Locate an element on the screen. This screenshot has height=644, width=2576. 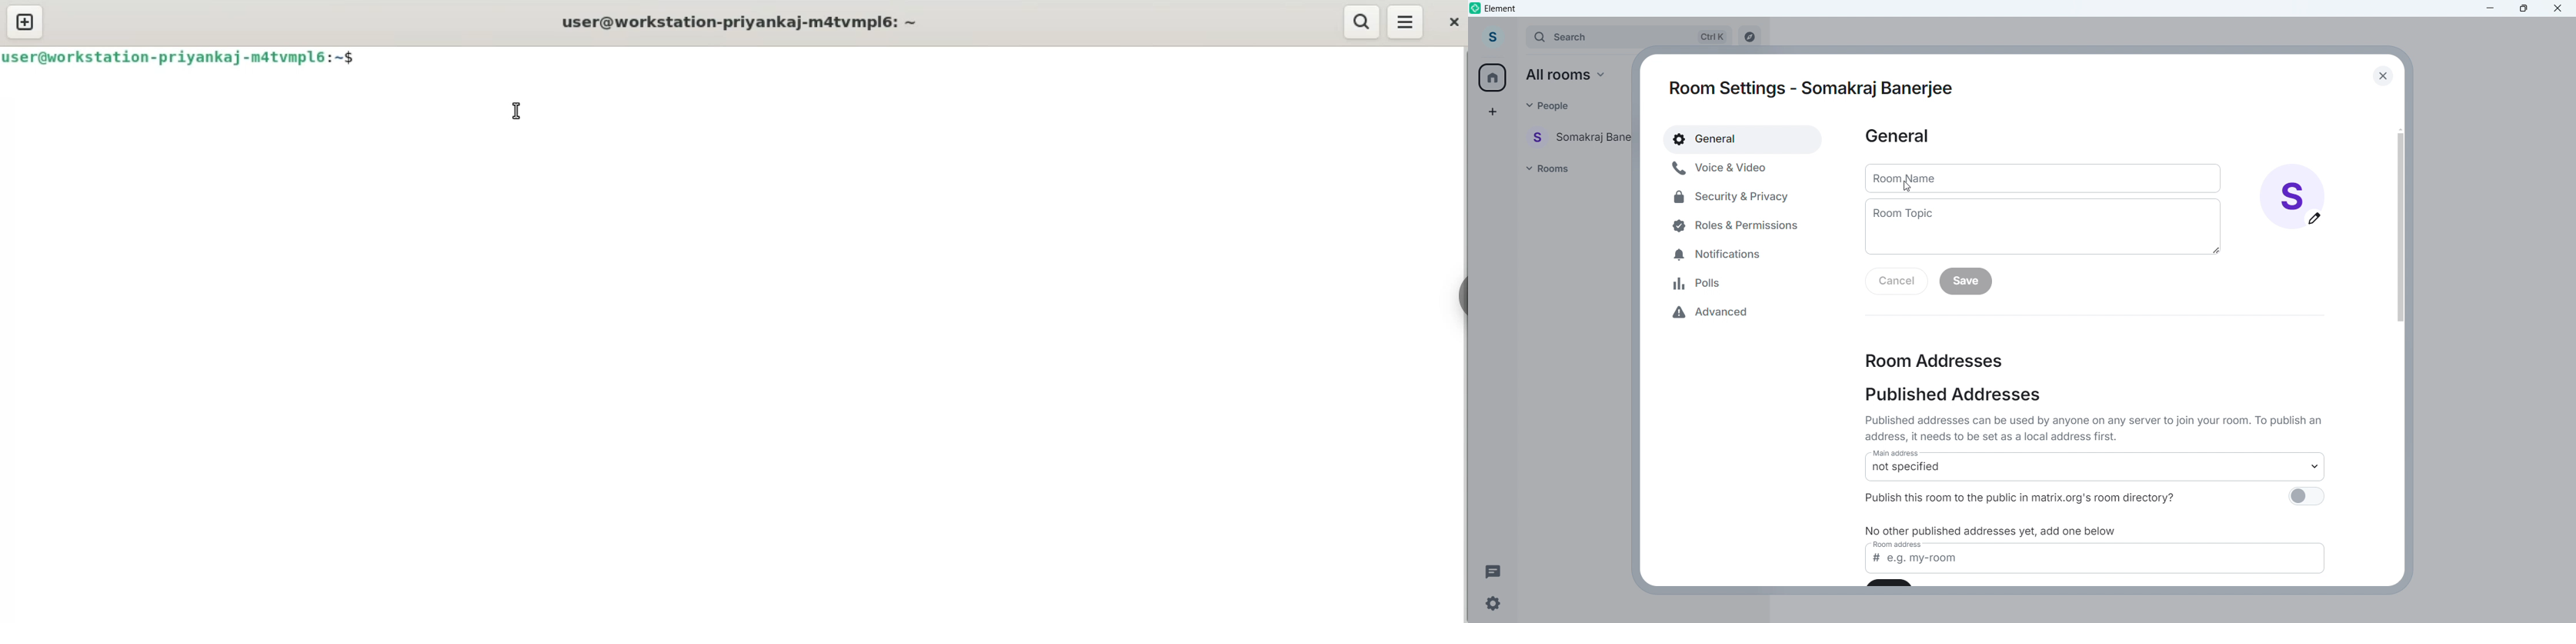
Notifications  is located at coordinates (1722, 252).